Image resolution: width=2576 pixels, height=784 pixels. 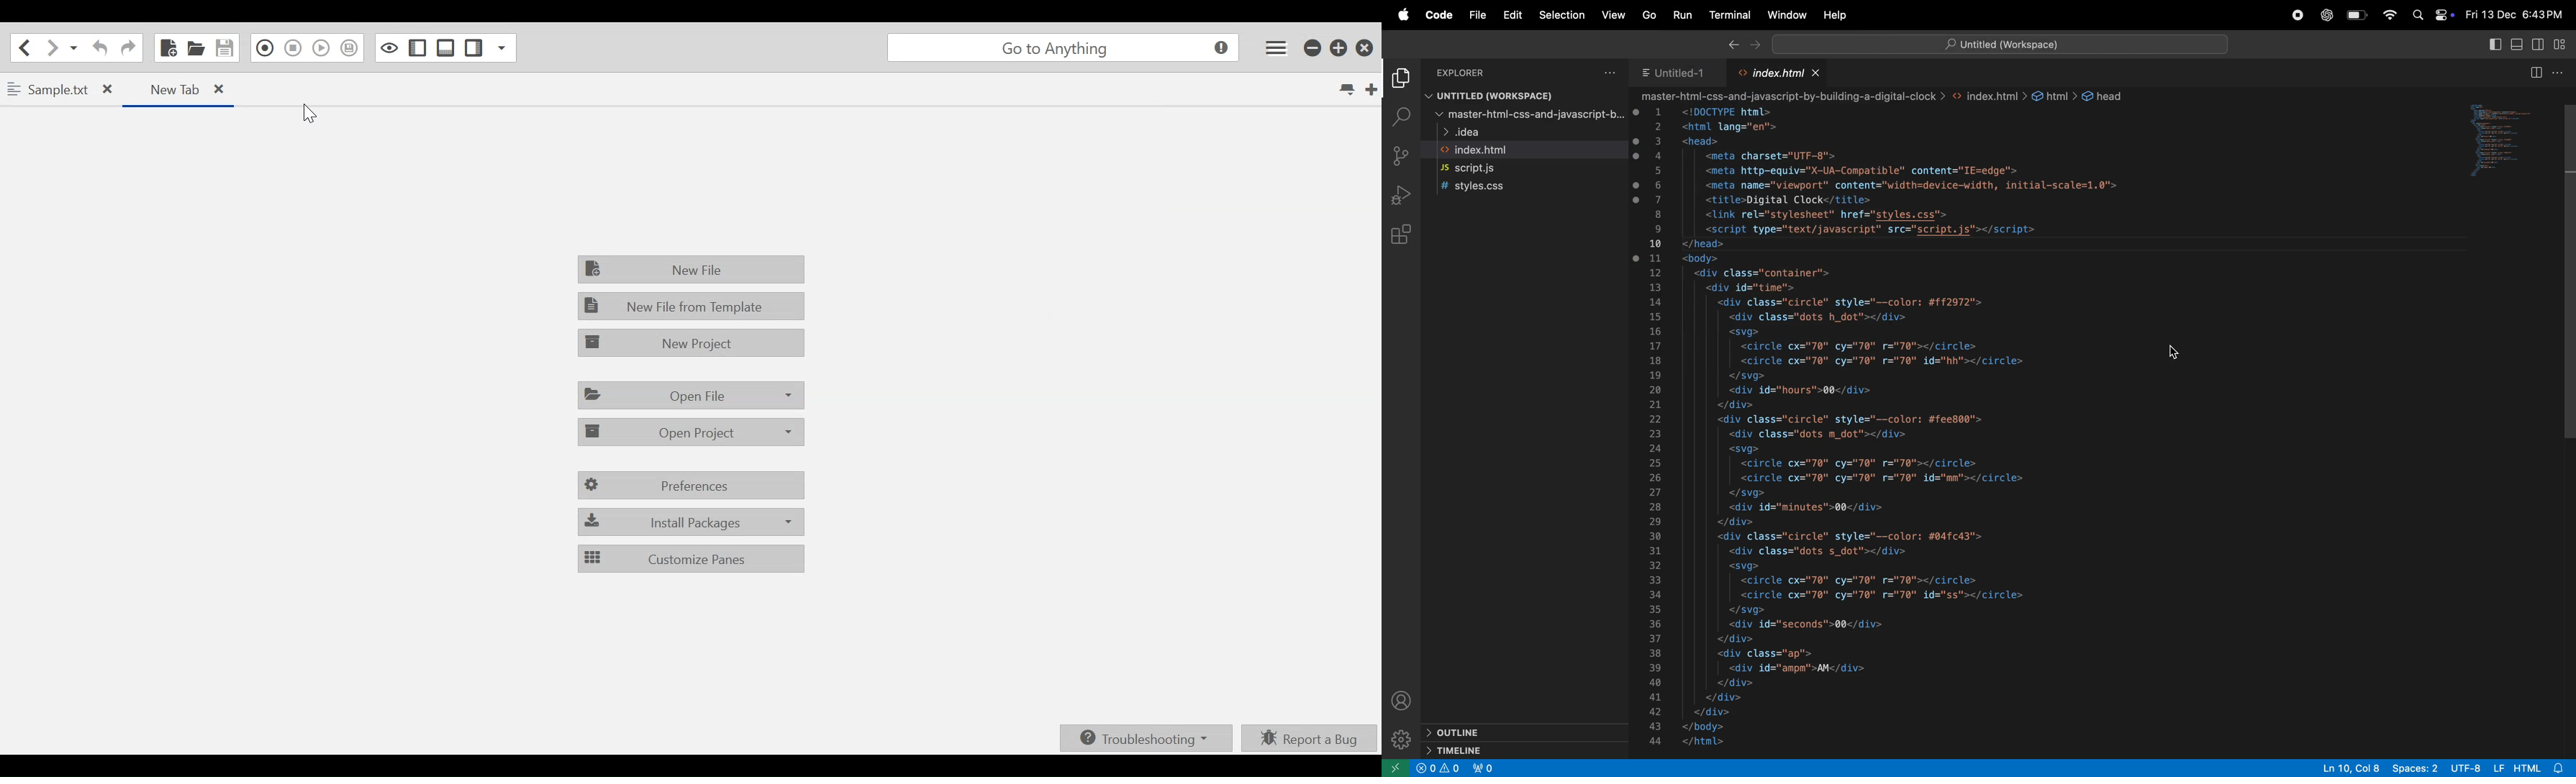 I want to click on view, so click(x=1612, y=16).